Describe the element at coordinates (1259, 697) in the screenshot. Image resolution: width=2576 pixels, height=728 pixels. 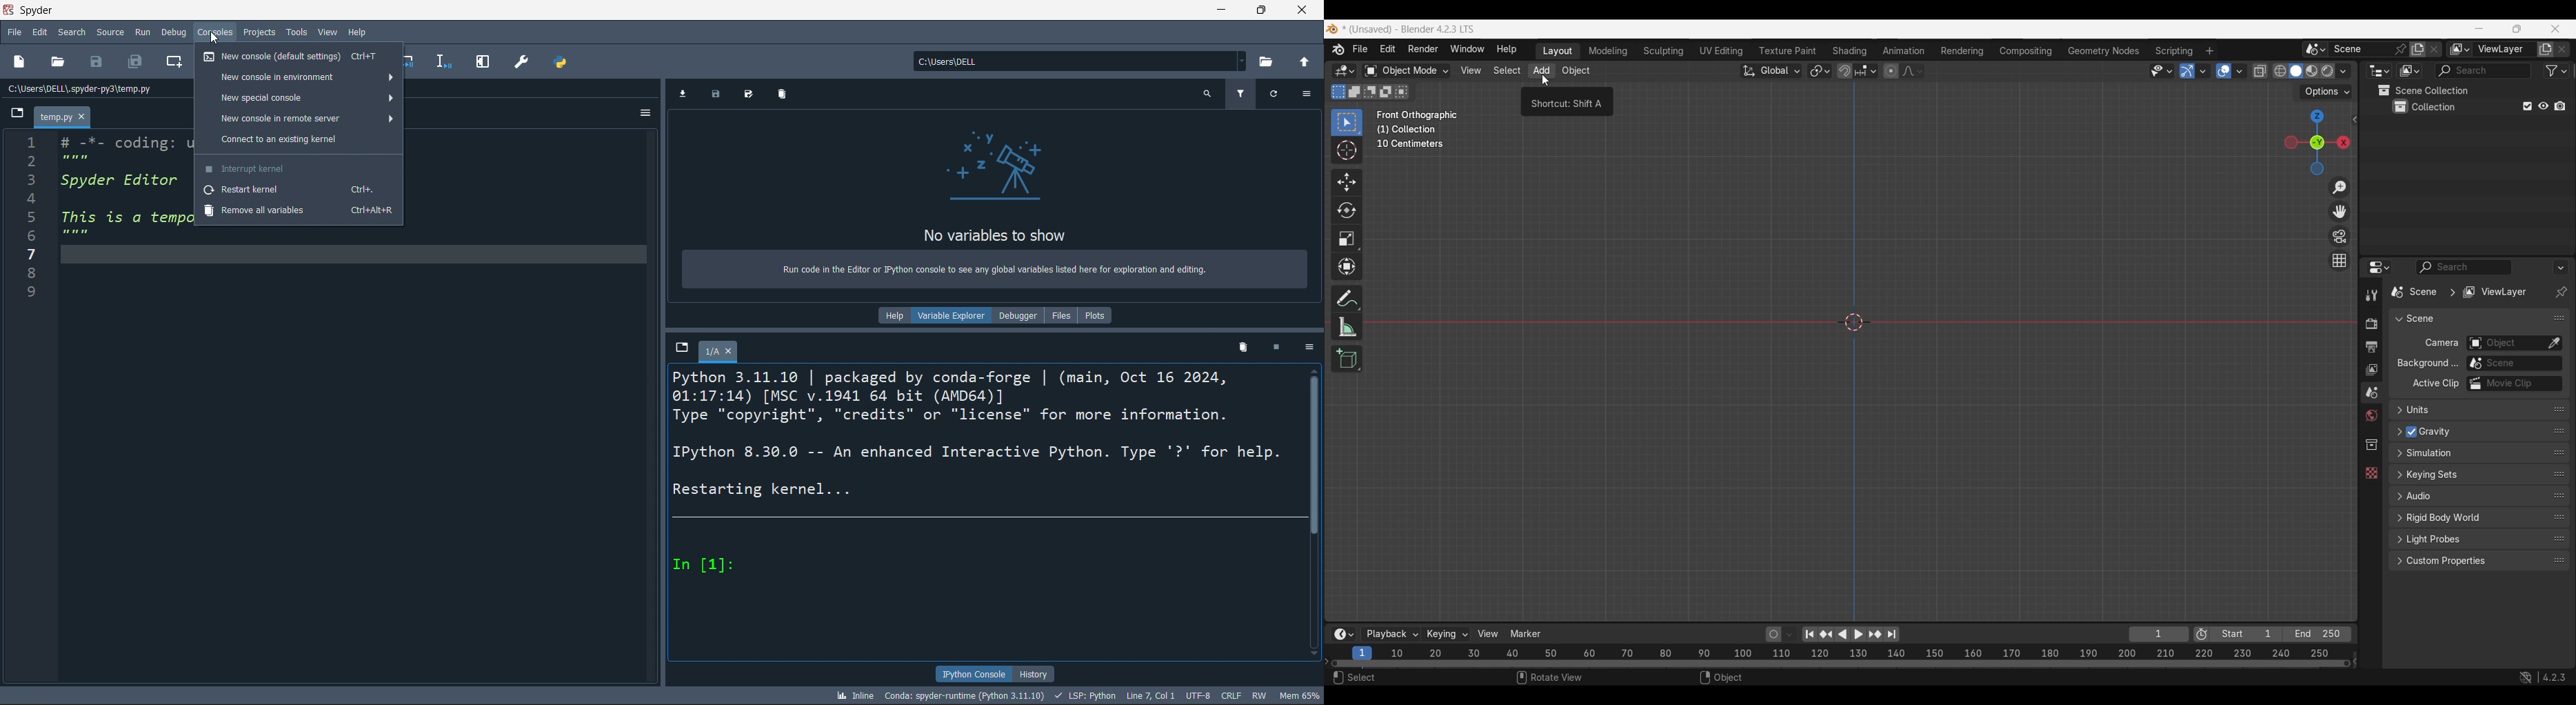
I see `RW` at that location.